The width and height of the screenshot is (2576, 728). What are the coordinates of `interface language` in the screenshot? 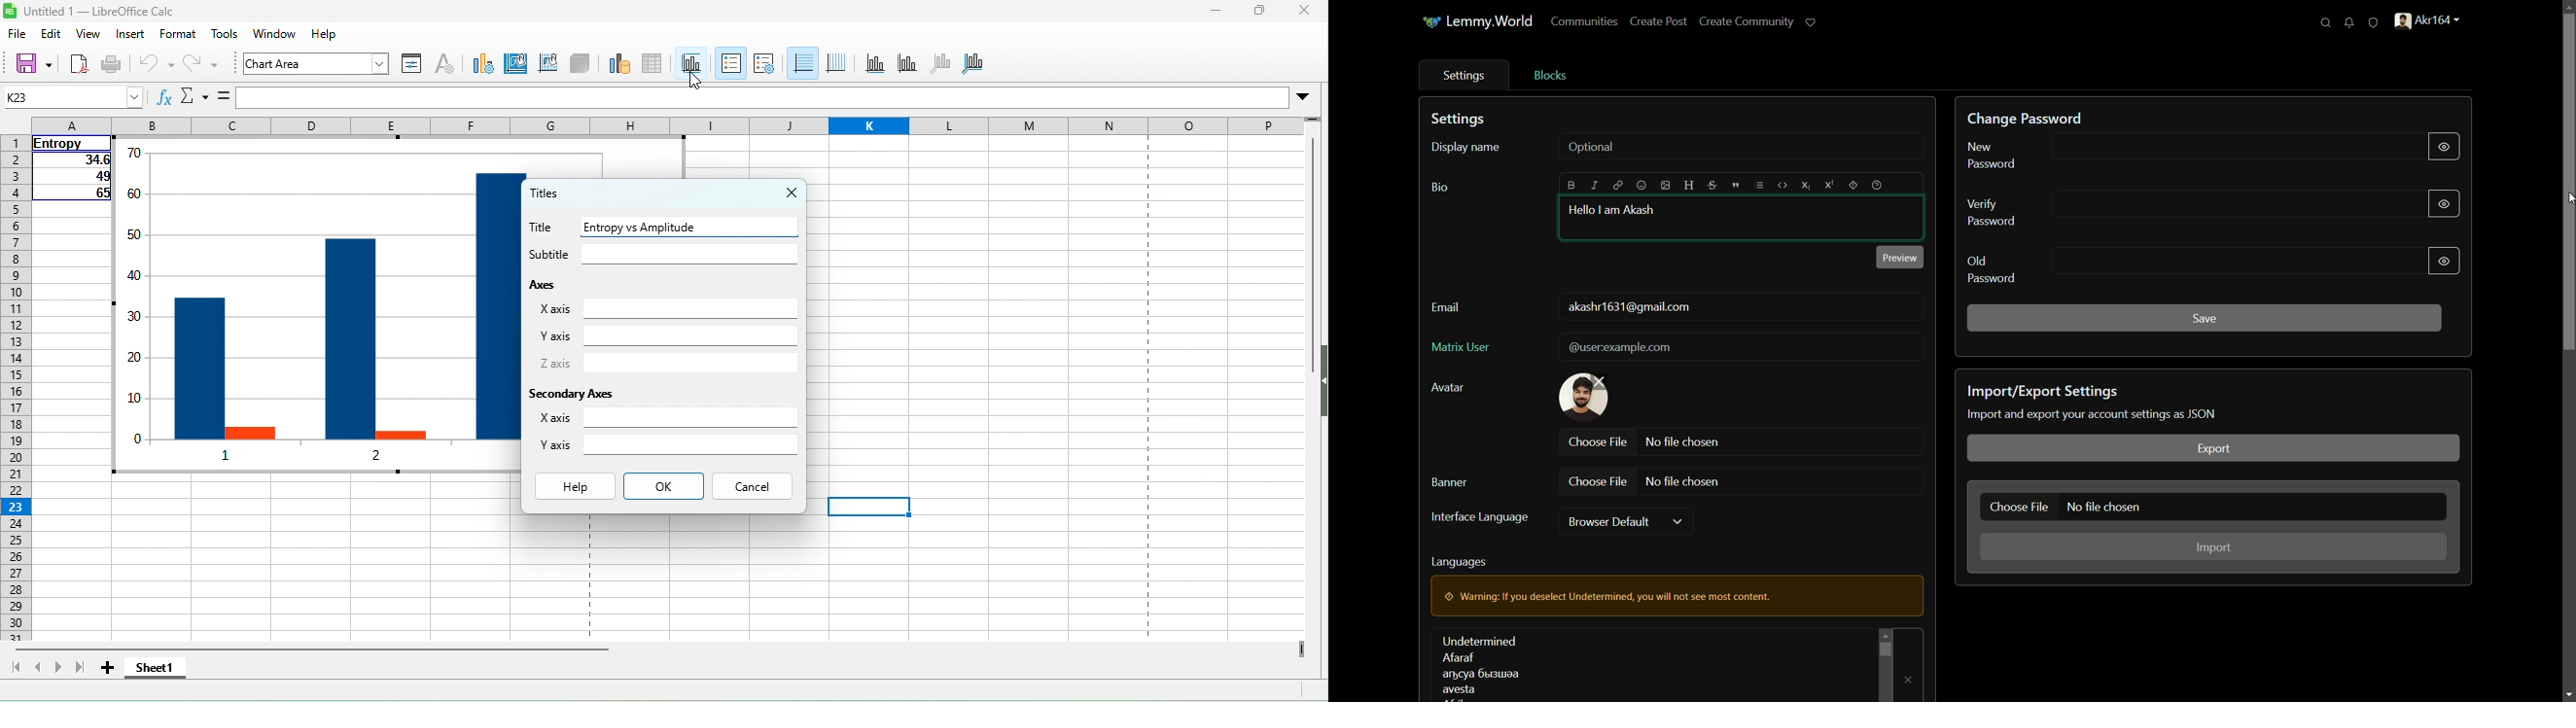 It's located at (1481, 517).